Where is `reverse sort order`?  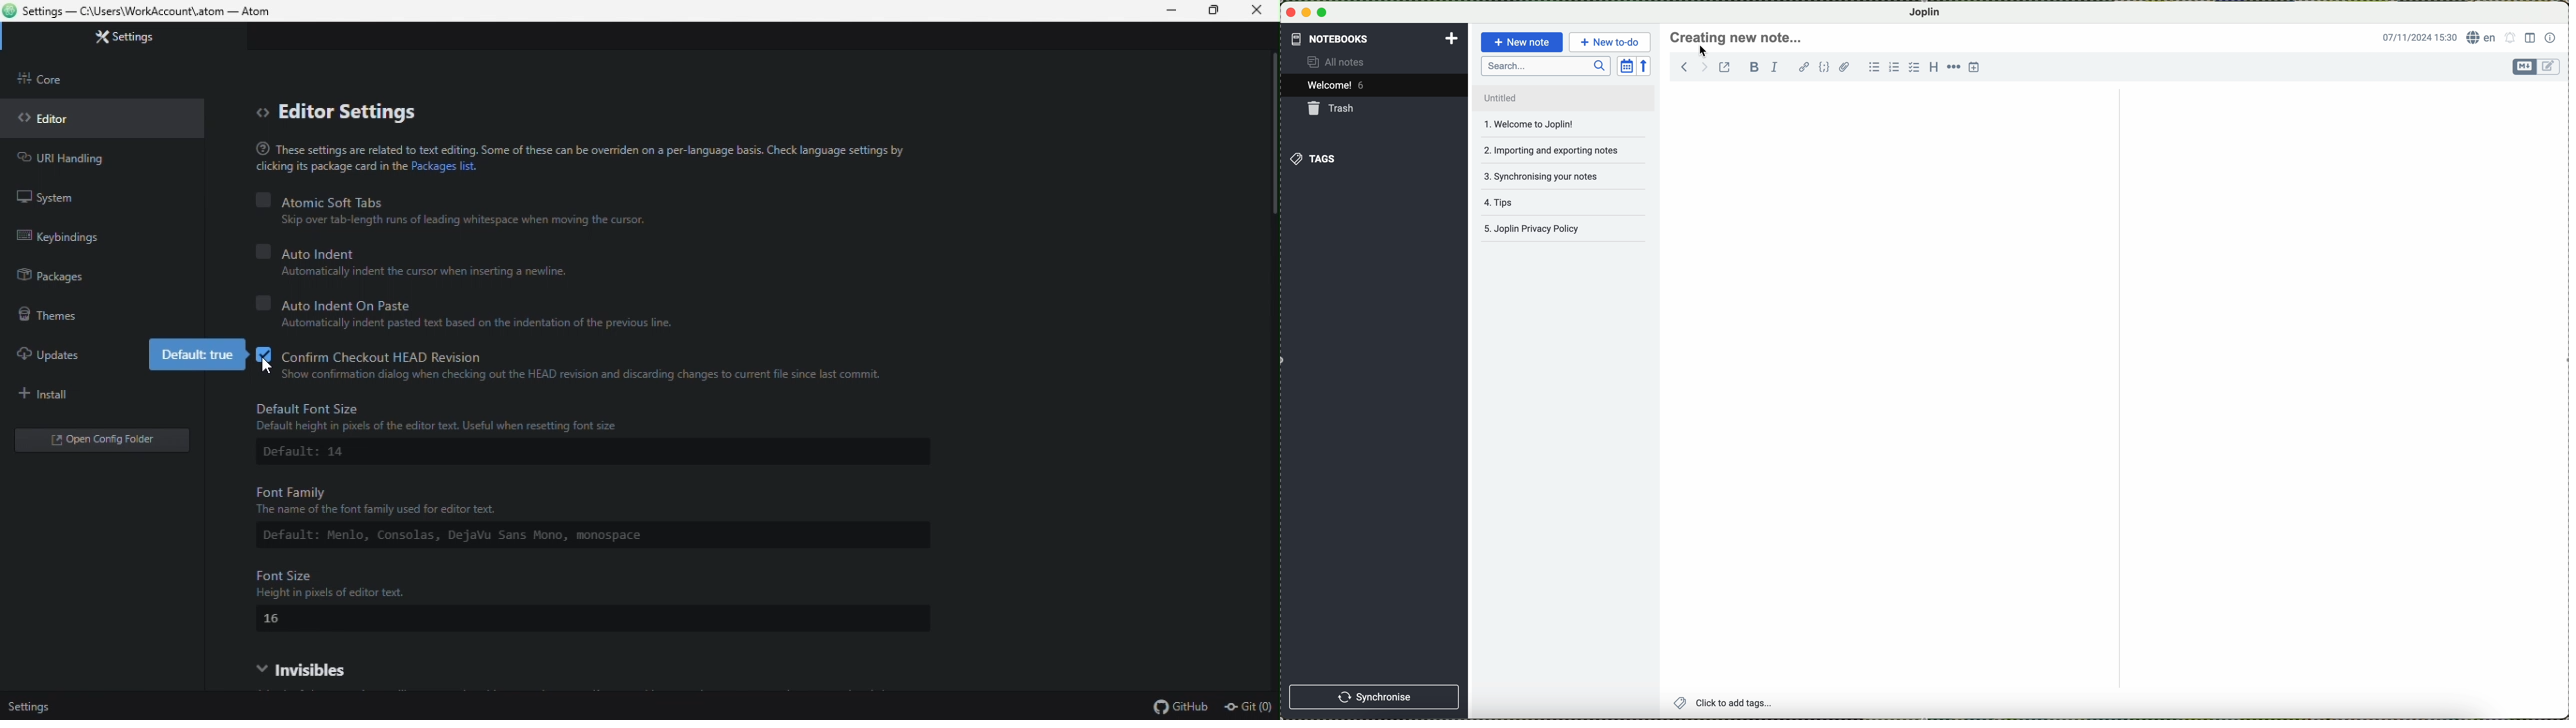
reverse sort order is located at coordinates (1647, 65).